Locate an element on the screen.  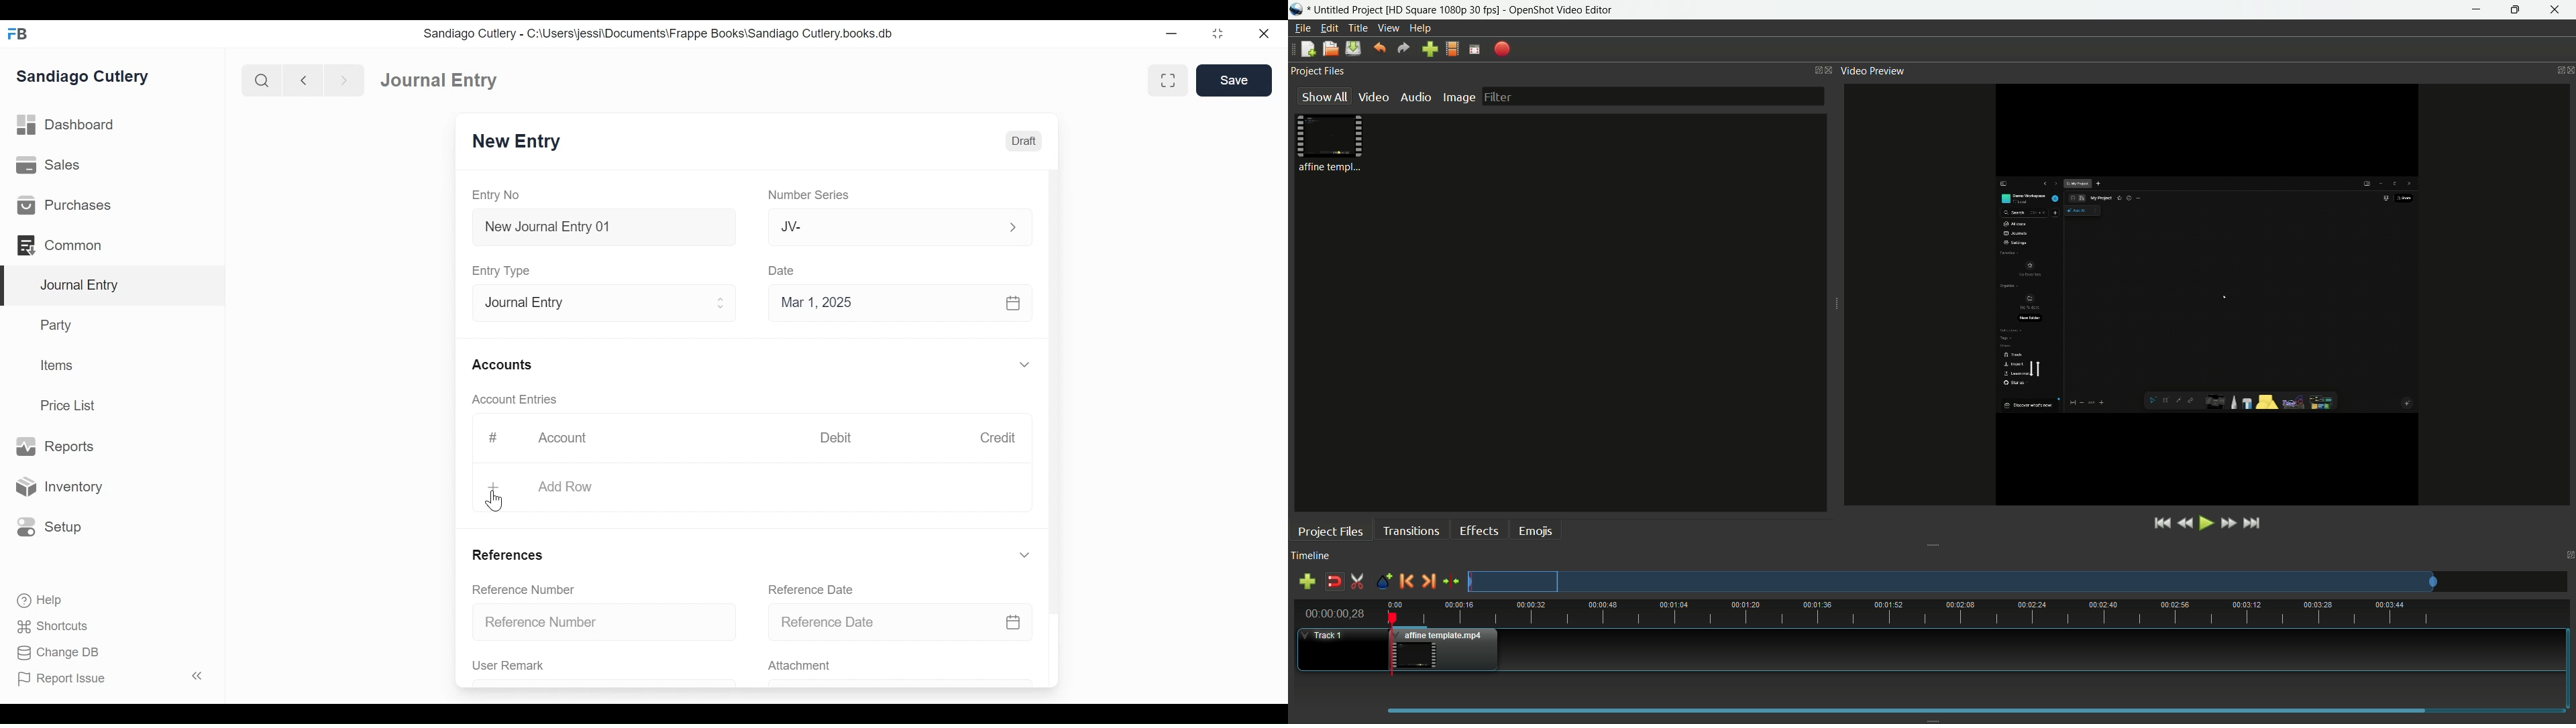
minimize is located at coordinates (1219, 33).